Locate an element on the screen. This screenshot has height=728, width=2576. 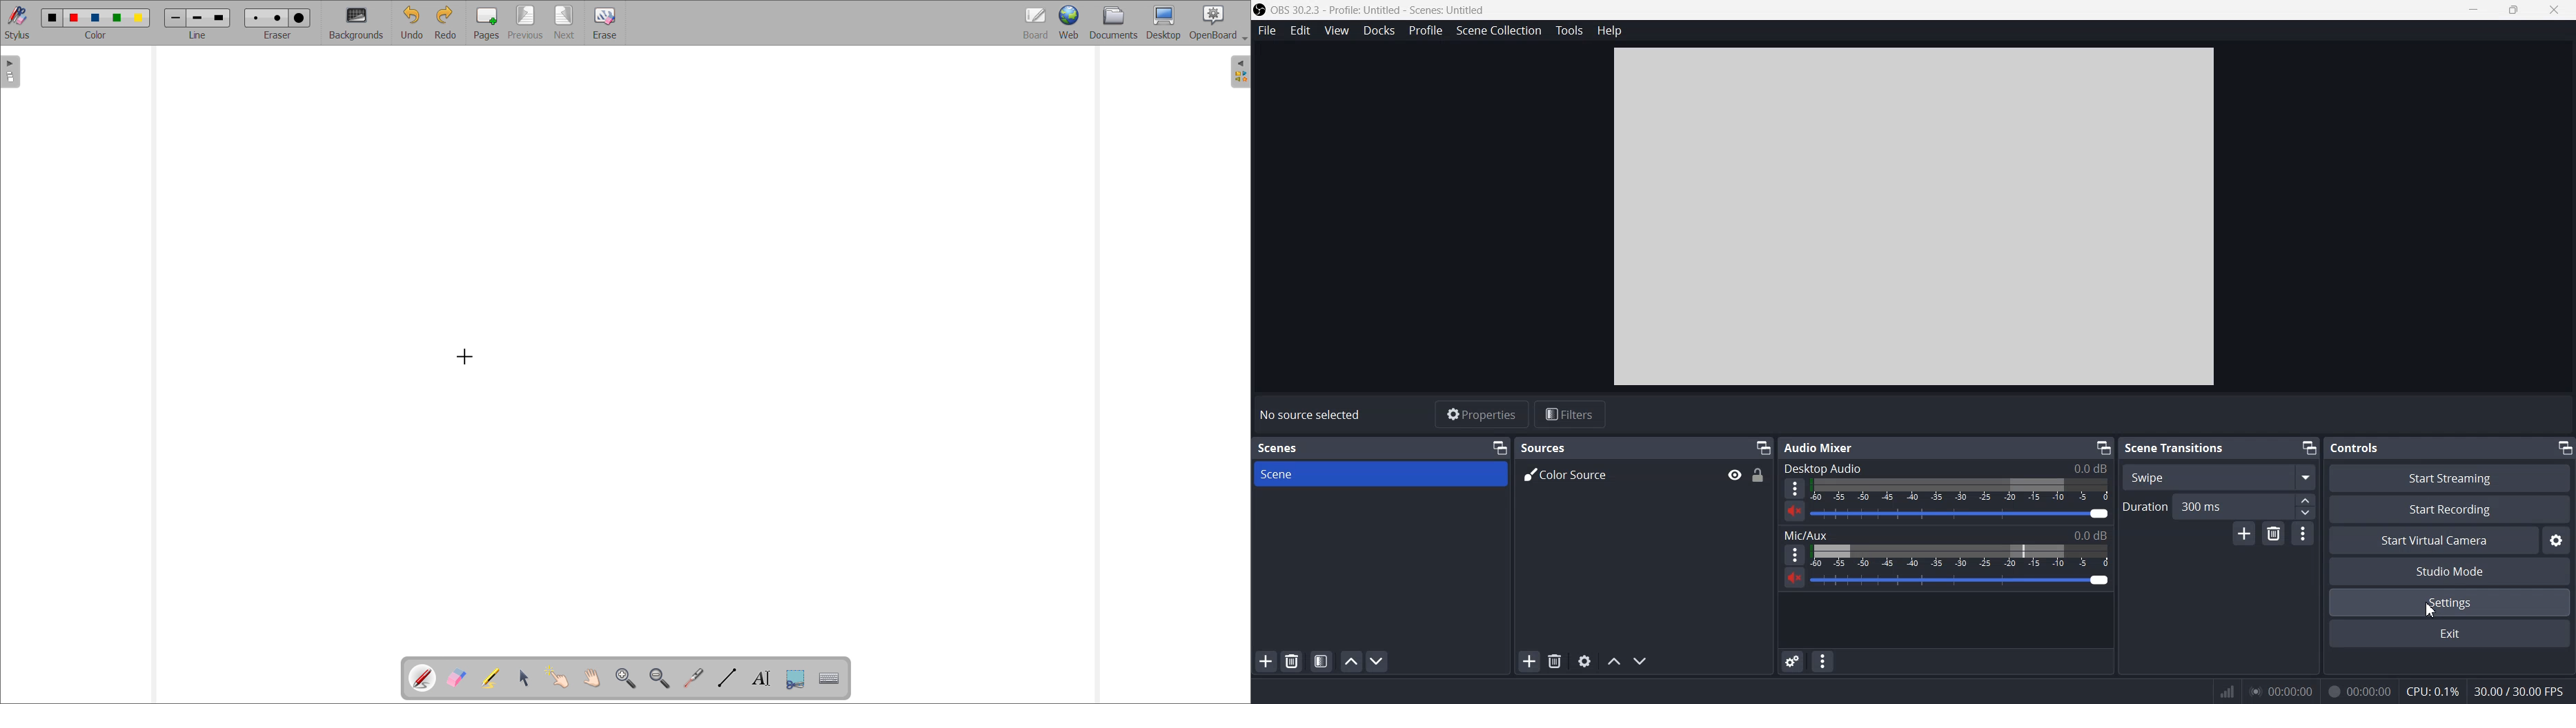
Maximize is located at coordinates (2514, 9).